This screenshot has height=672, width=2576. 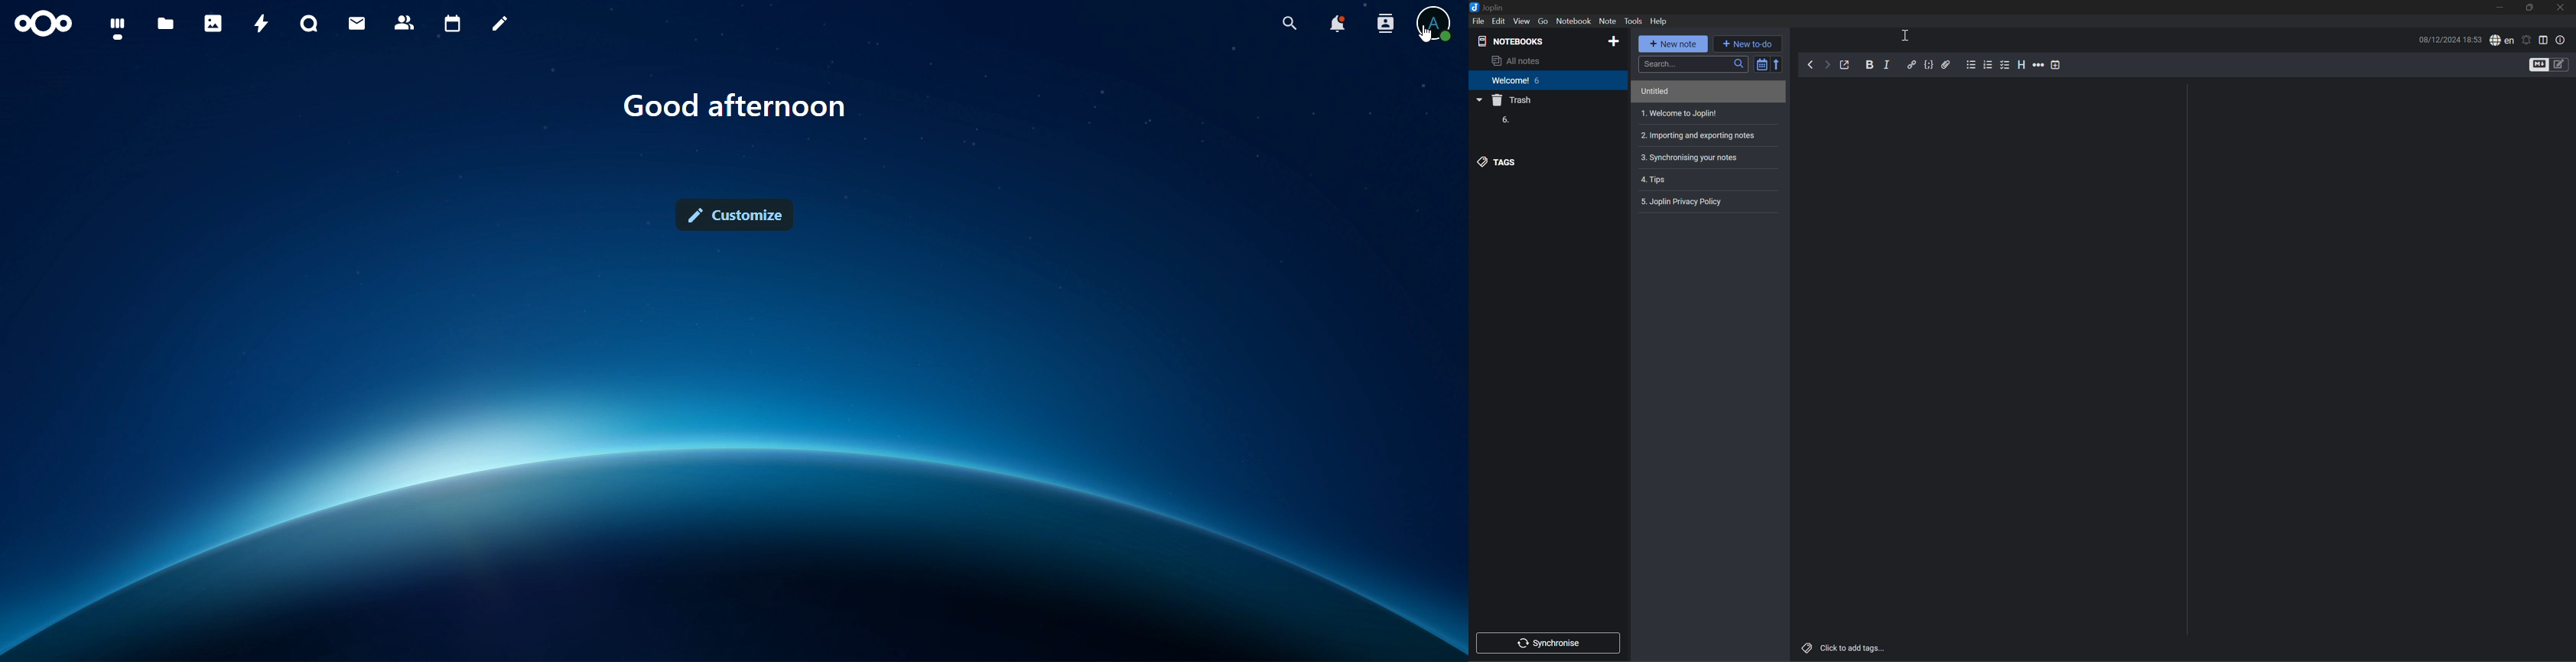 What do you see at coordinates (1635, 21) in the screenshot?
I see `Tools` at bounding box center [1635, 21].